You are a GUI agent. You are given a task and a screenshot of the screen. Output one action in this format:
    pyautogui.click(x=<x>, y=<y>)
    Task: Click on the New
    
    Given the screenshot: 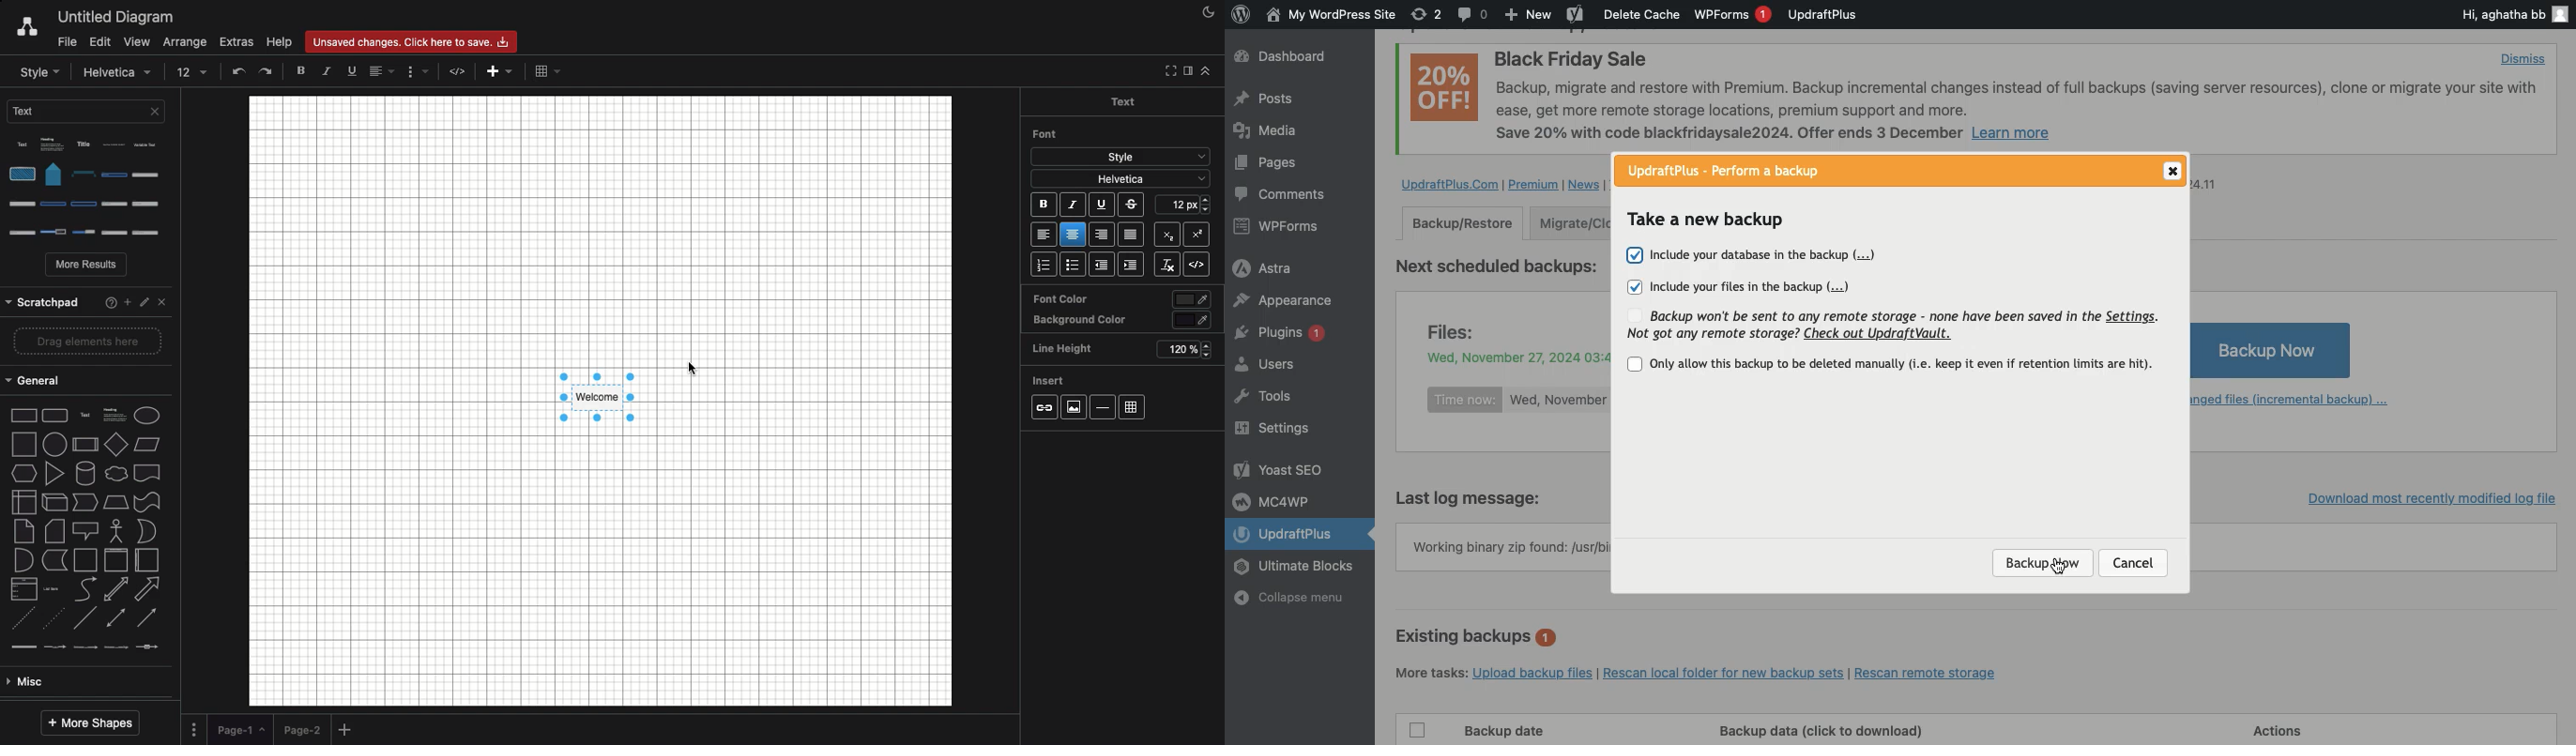 What is the action you would take?
    pyautogui.click(x=1529, y=16)
    